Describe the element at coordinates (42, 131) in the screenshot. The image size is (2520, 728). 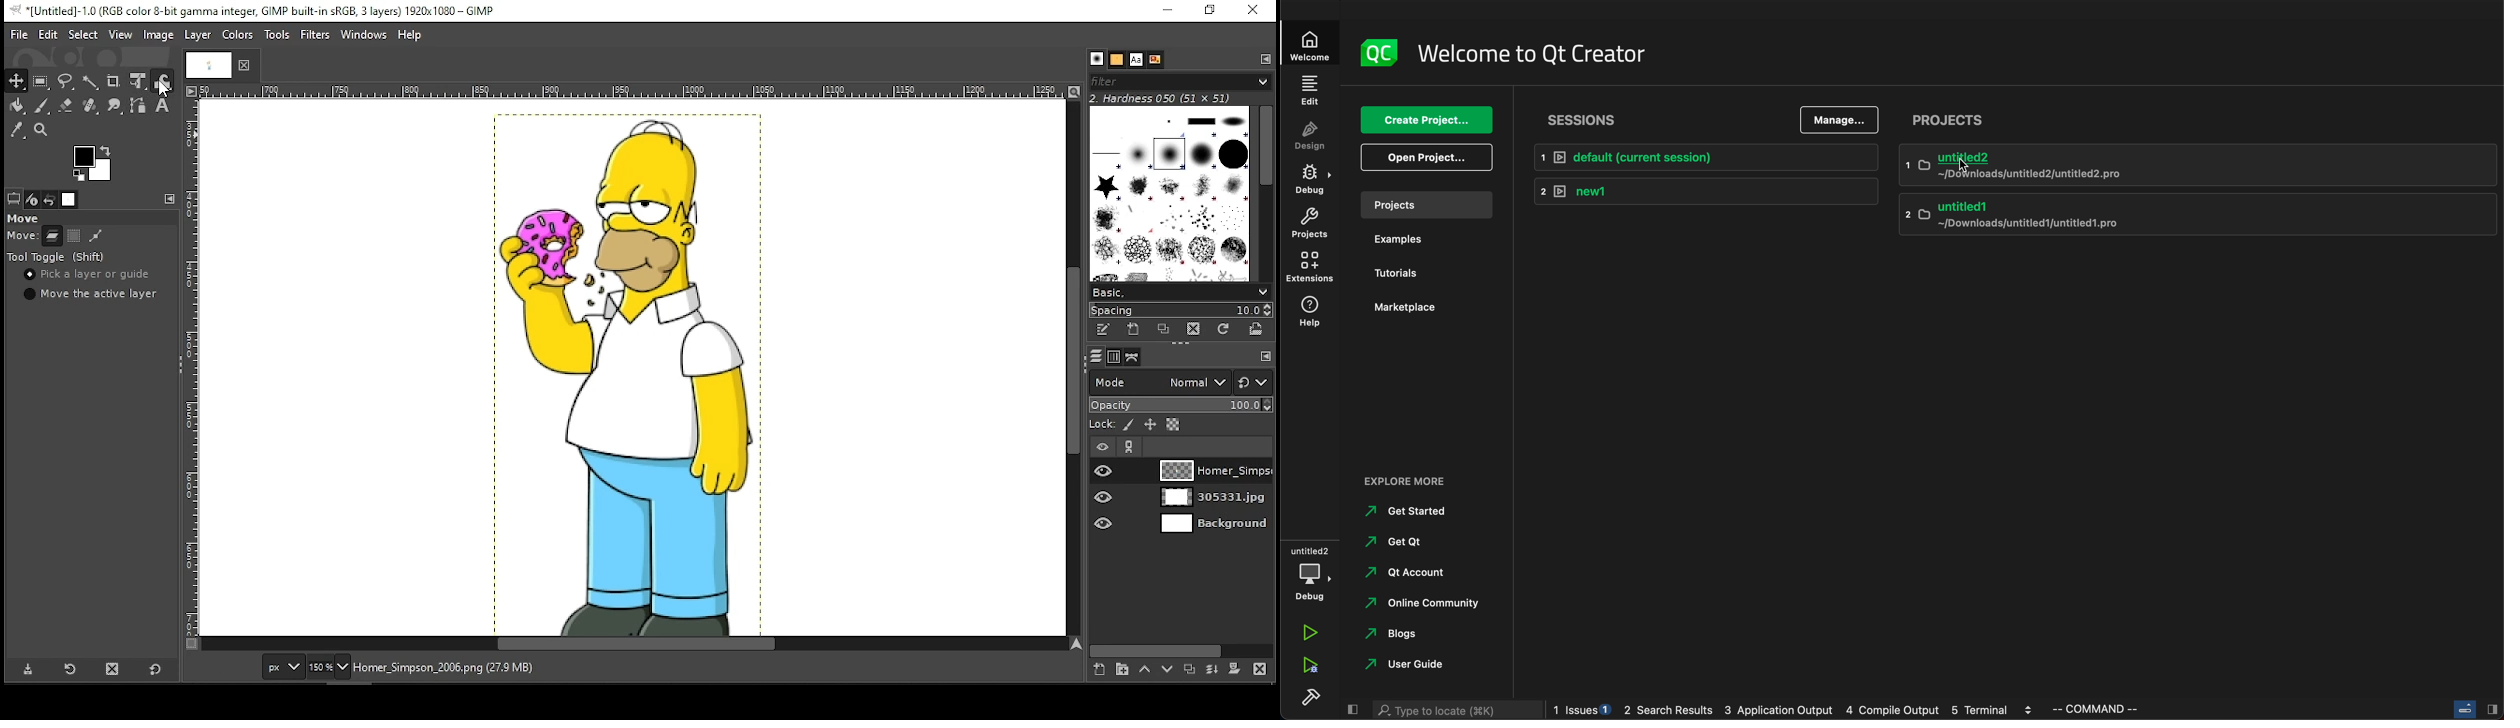
I see `zoom tool` at that location.